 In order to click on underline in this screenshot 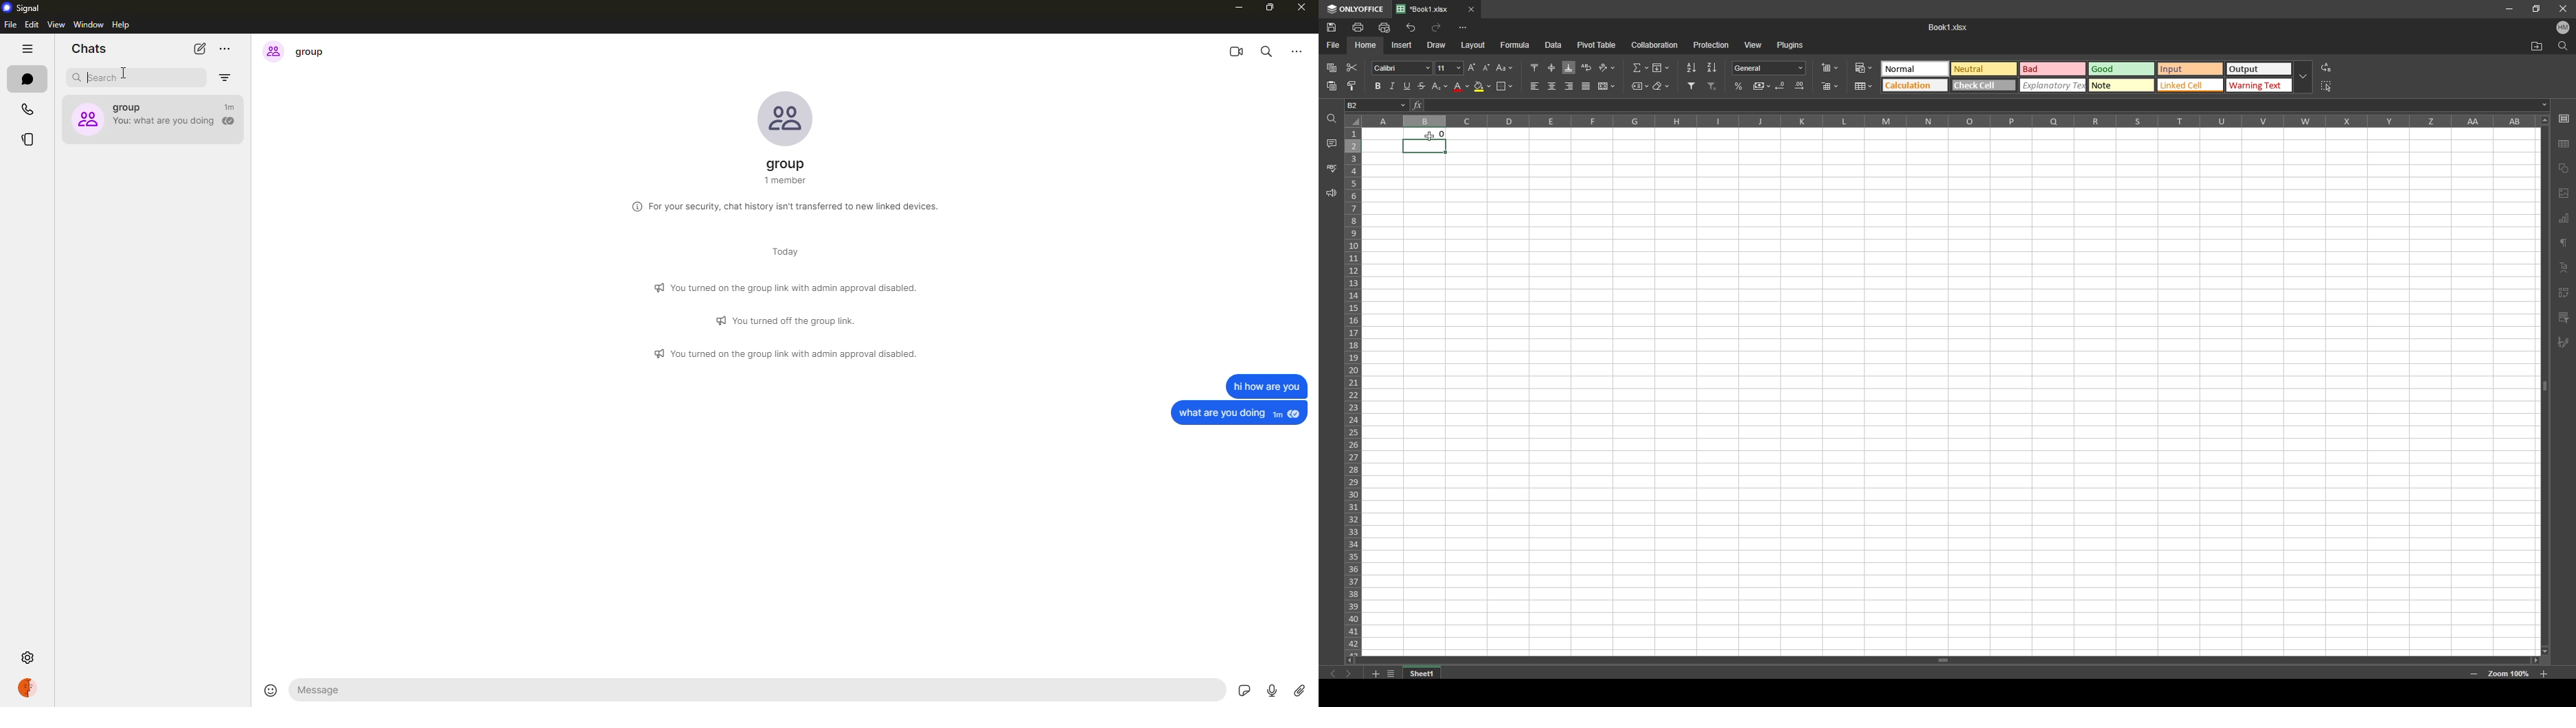, I will do `click(1407, 86)`.